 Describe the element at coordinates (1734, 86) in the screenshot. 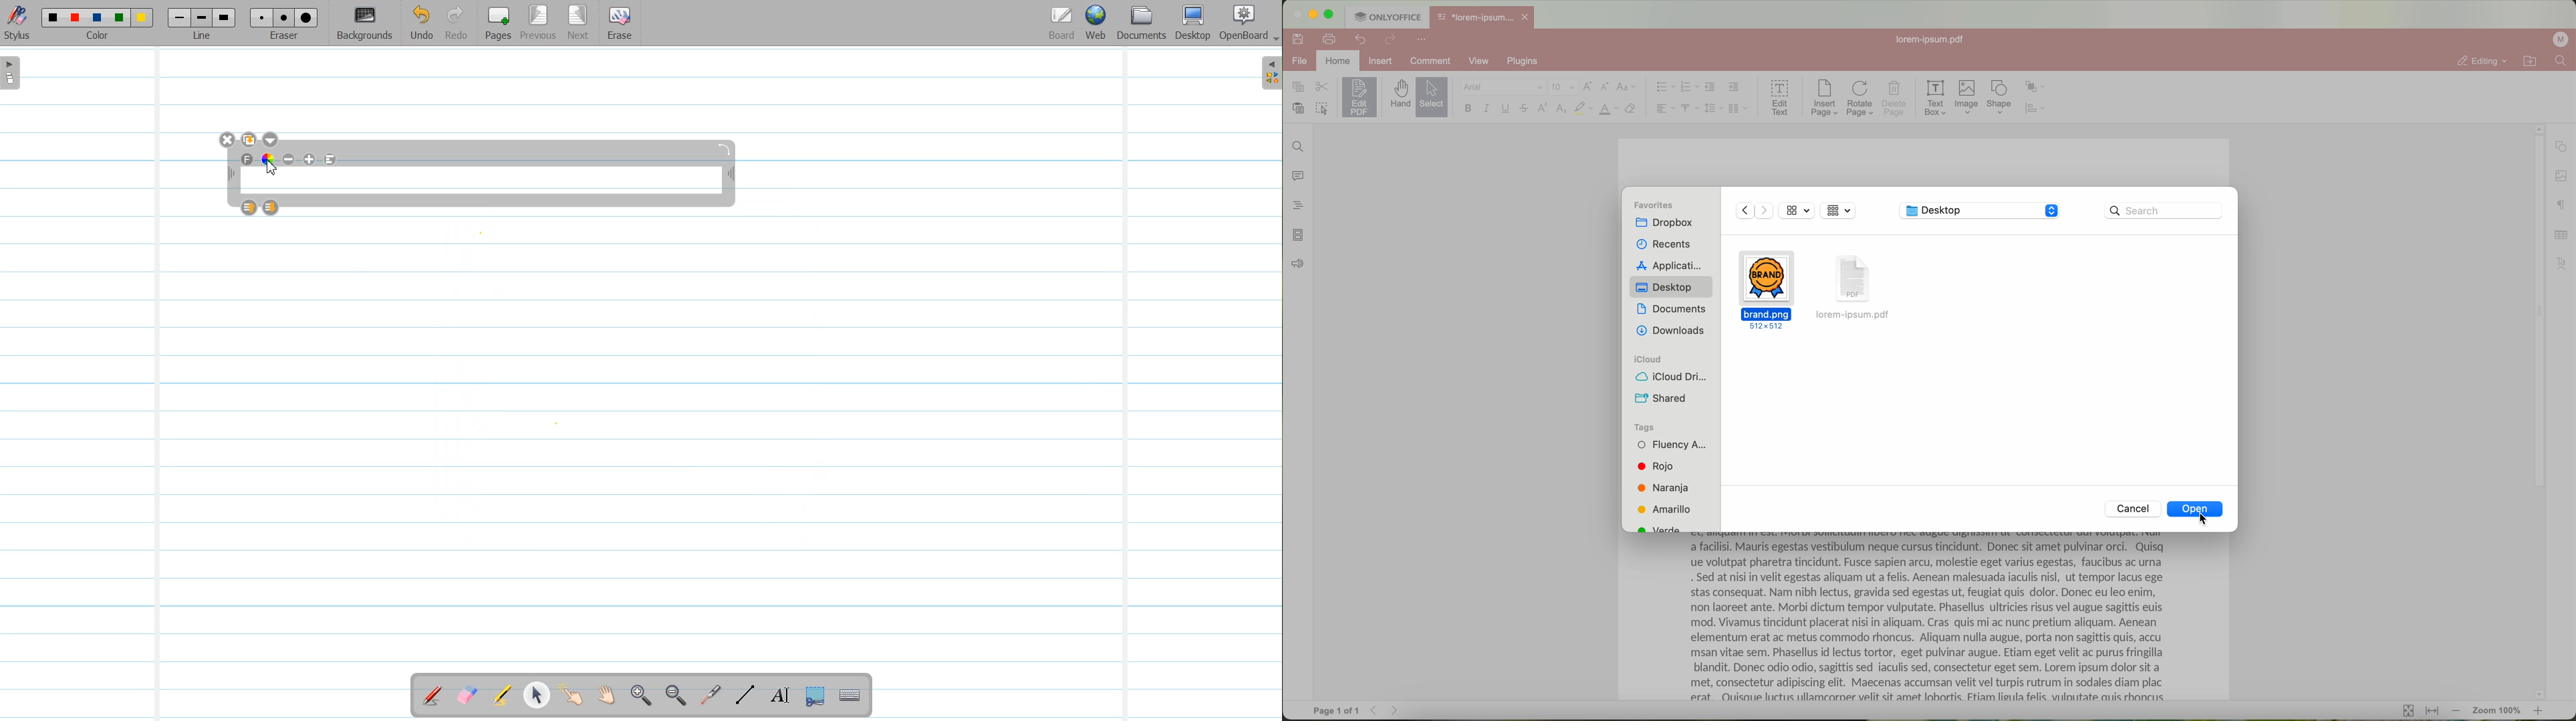

I see `increase indent` at that location.